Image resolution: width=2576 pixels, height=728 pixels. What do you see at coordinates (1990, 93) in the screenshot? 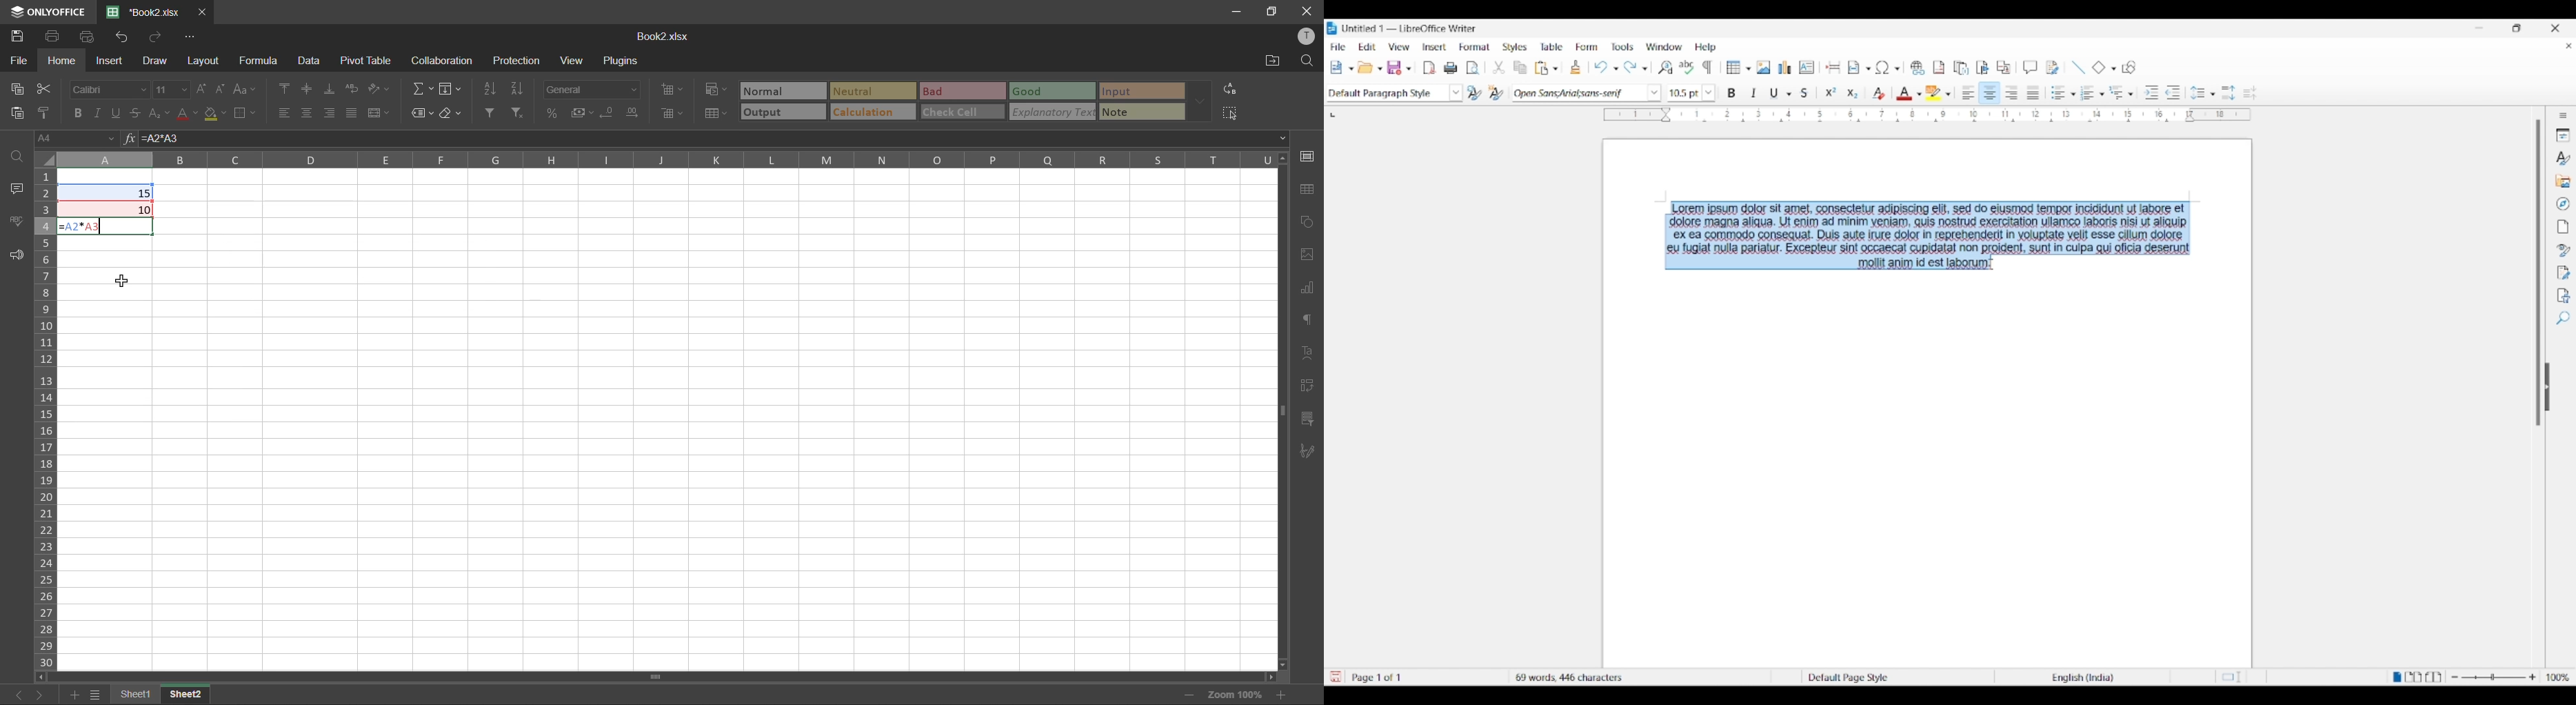
I see `Align center` at bounding box center [1990, 93].